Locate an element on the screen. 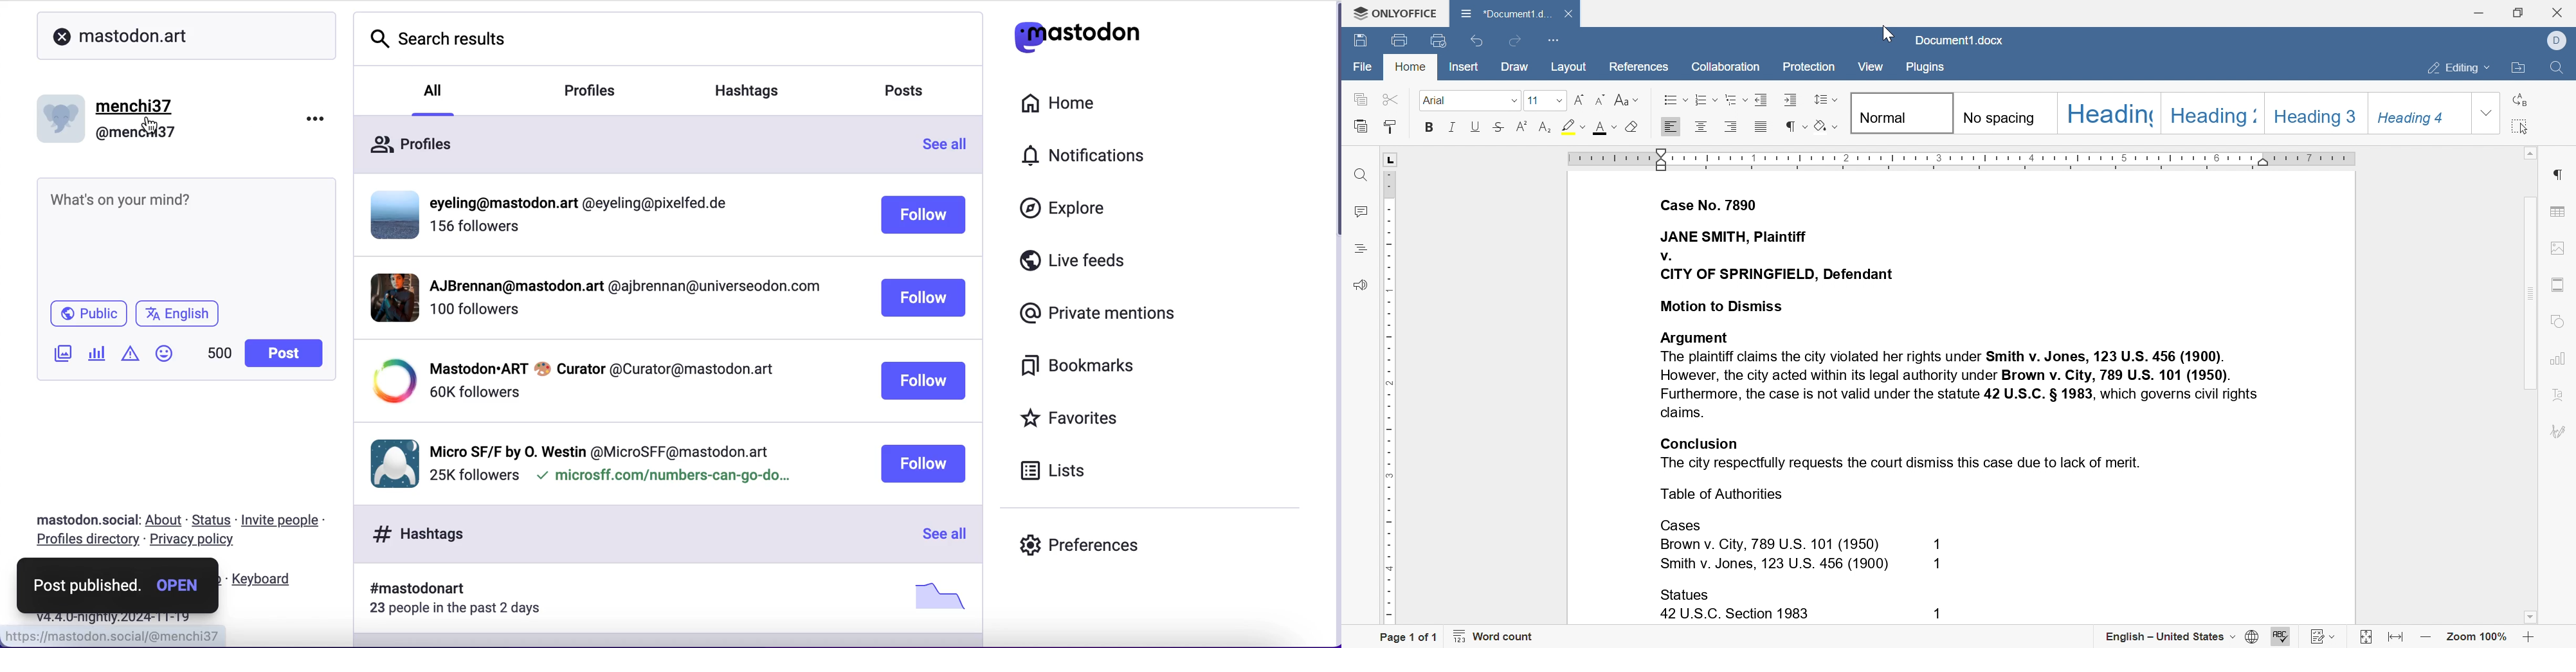 Image resolution: width=2576 pixels, height=672 pixels. cut is located at coordinates (1390, 99).